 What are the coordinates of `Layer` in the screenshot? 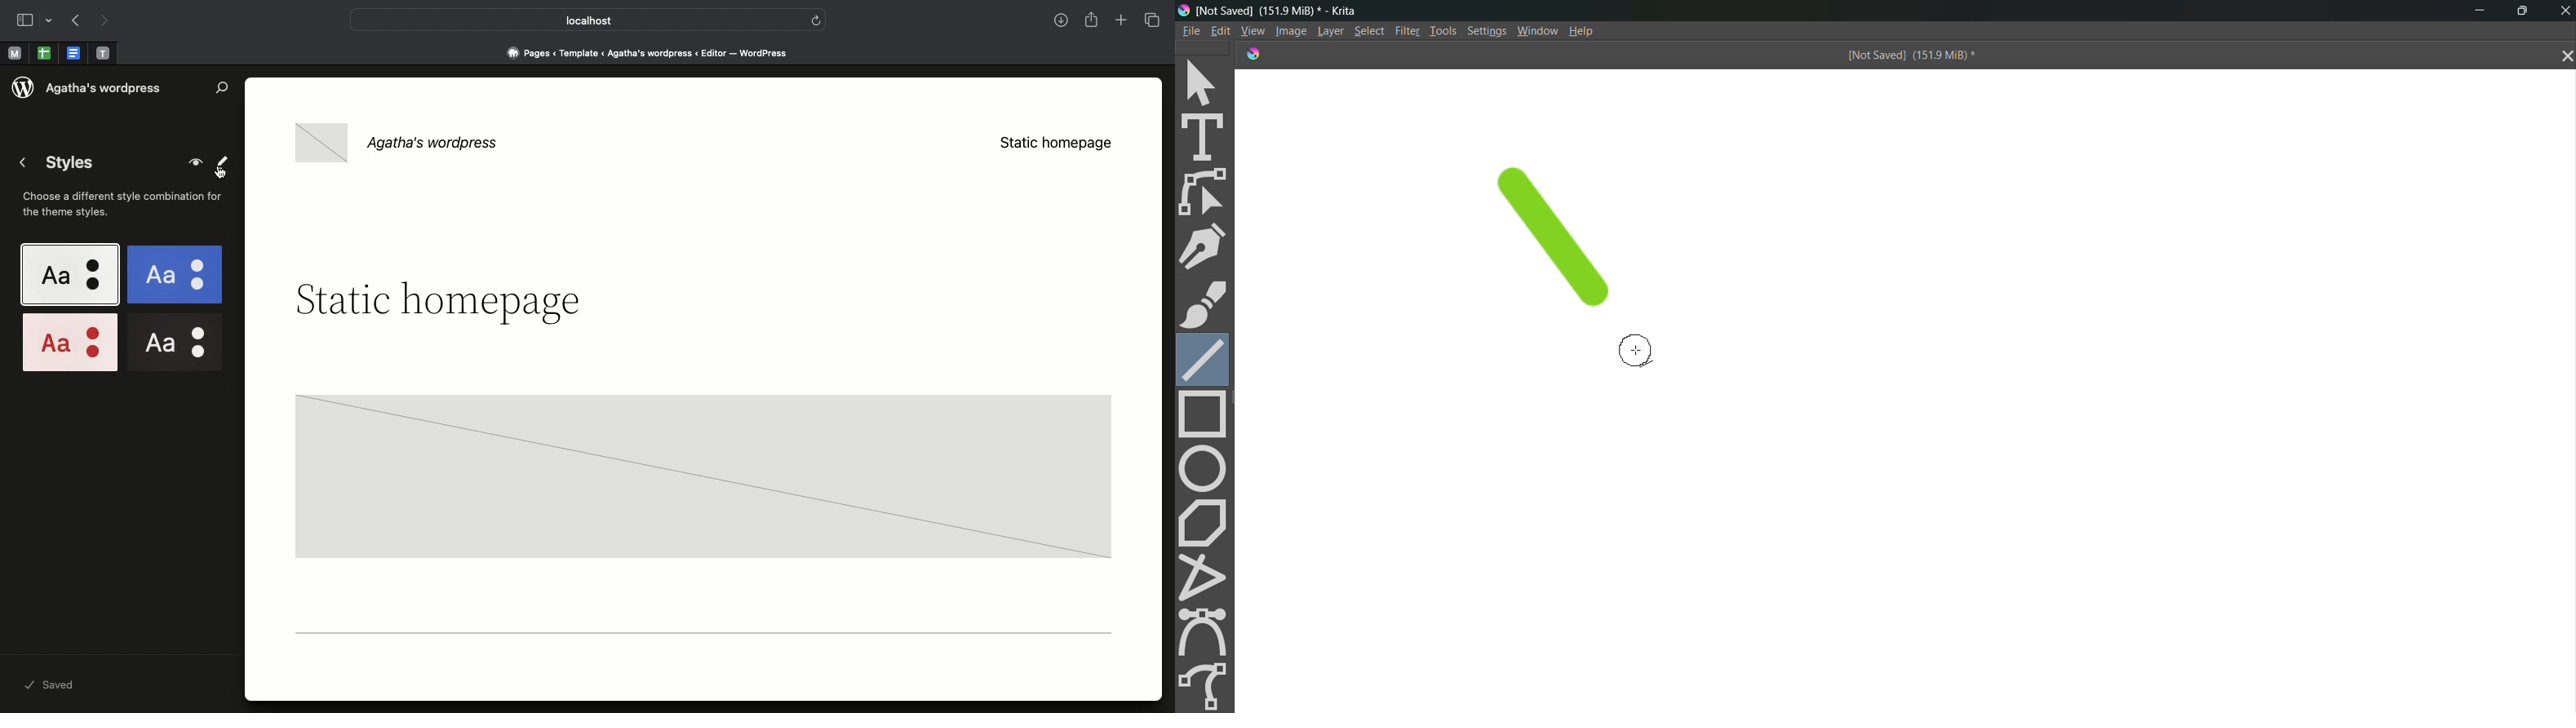 It's located at (1327, 32).